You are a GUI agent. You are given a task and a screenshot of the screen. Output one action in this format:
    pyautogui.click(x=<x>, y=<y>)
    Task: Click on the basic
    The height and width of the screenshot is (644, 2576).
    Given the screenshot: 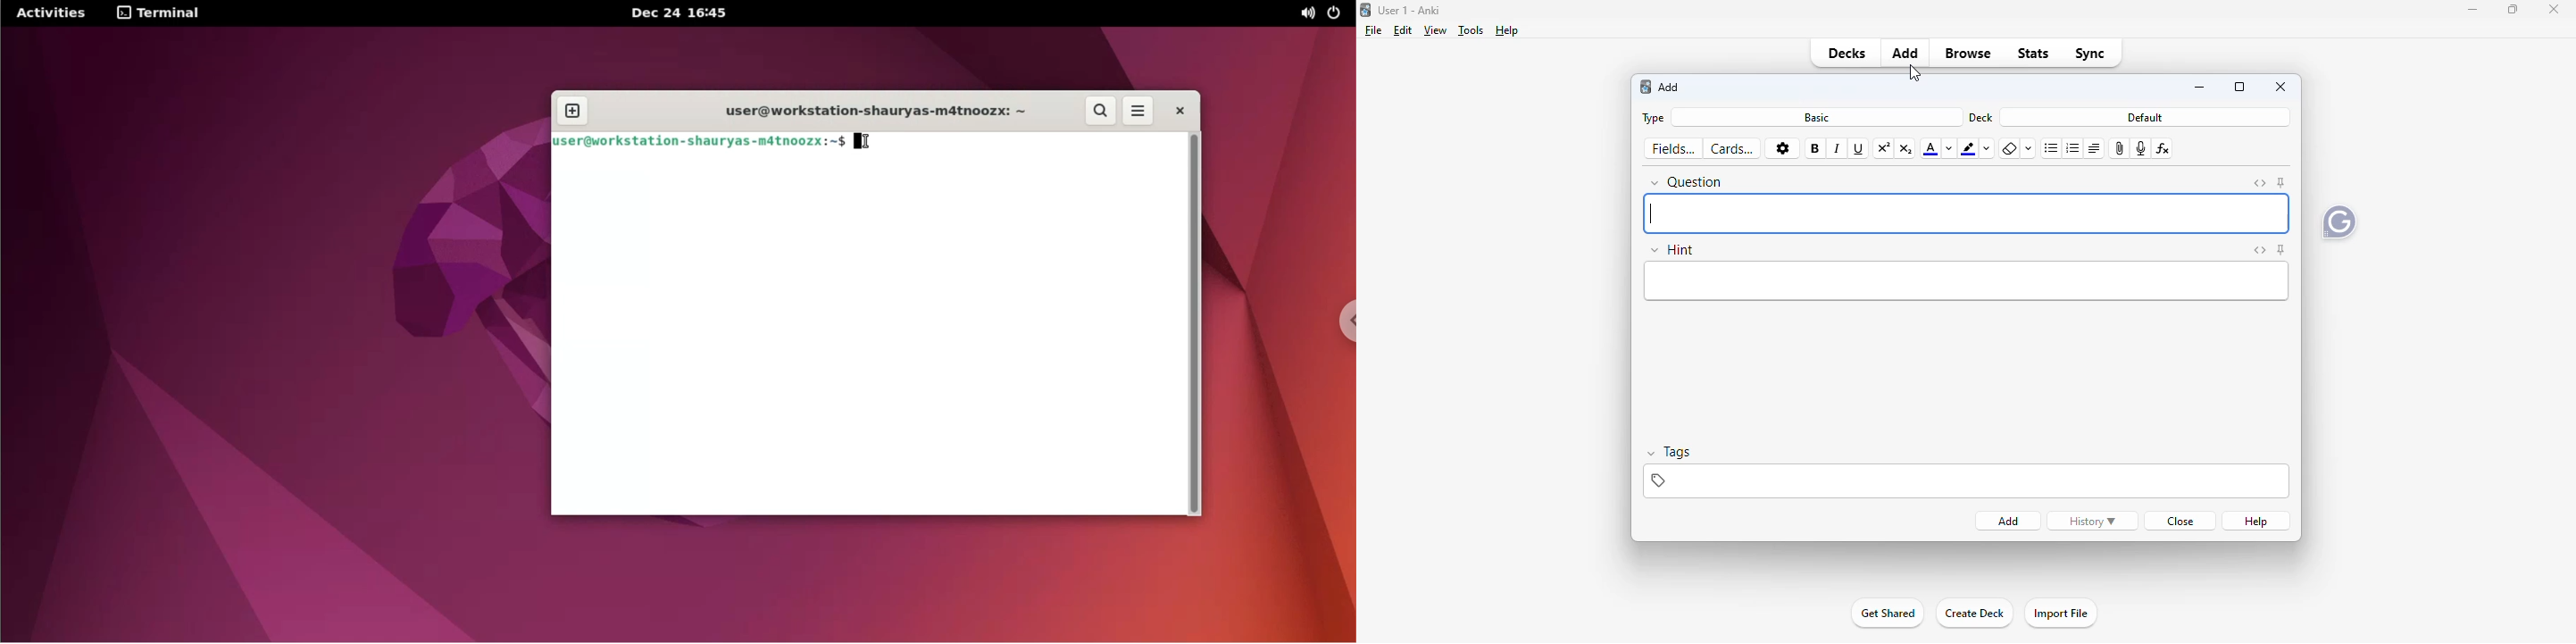 What is the action you would take?
    pyautogui.click(x=1817, y=118)
    